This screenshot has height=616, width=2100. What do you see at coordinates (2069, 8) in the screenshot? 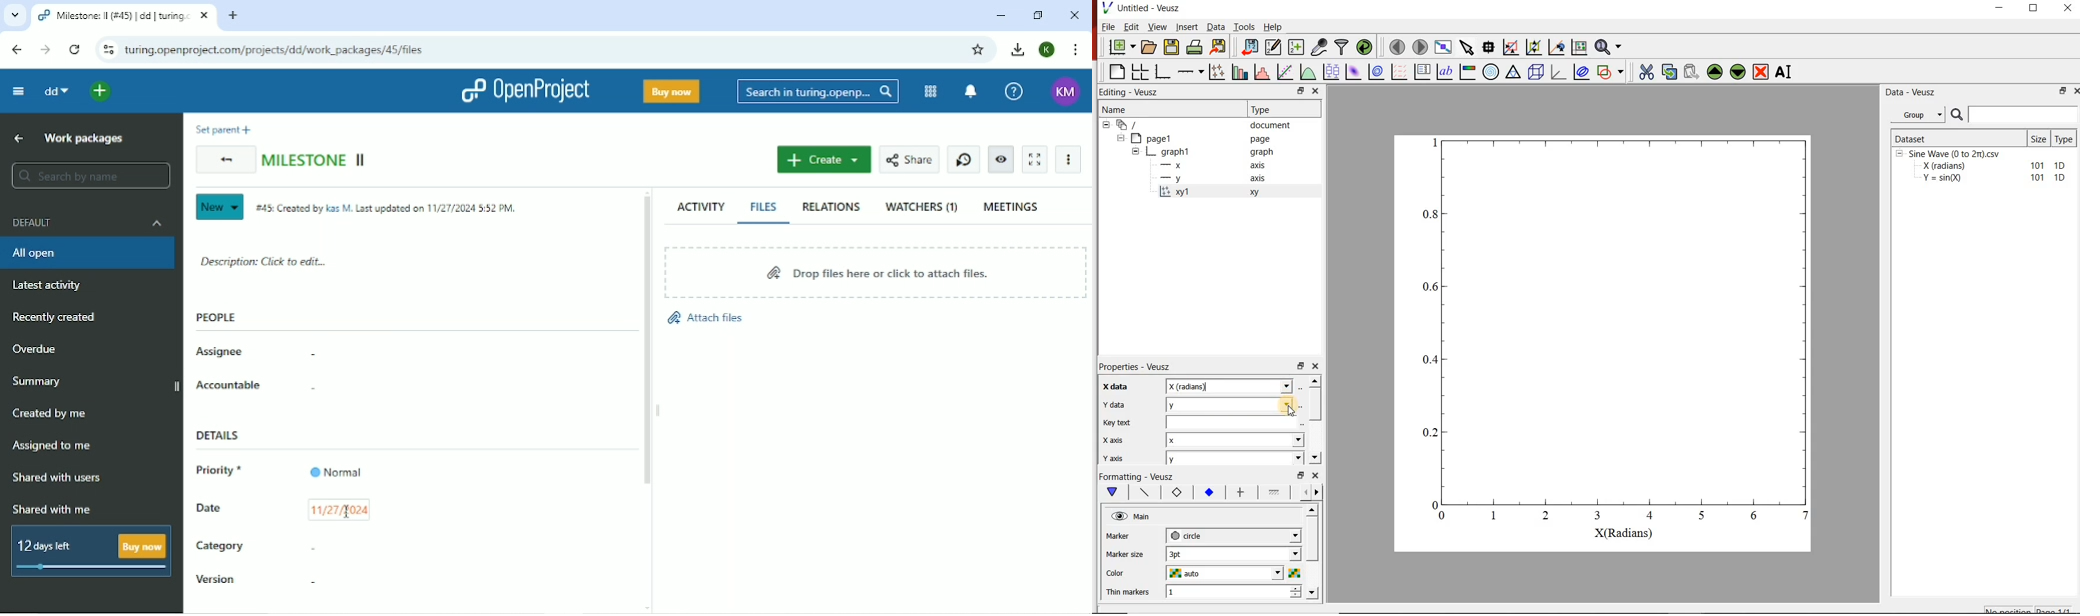
I see `Close` at bounding box center [2069, 8].